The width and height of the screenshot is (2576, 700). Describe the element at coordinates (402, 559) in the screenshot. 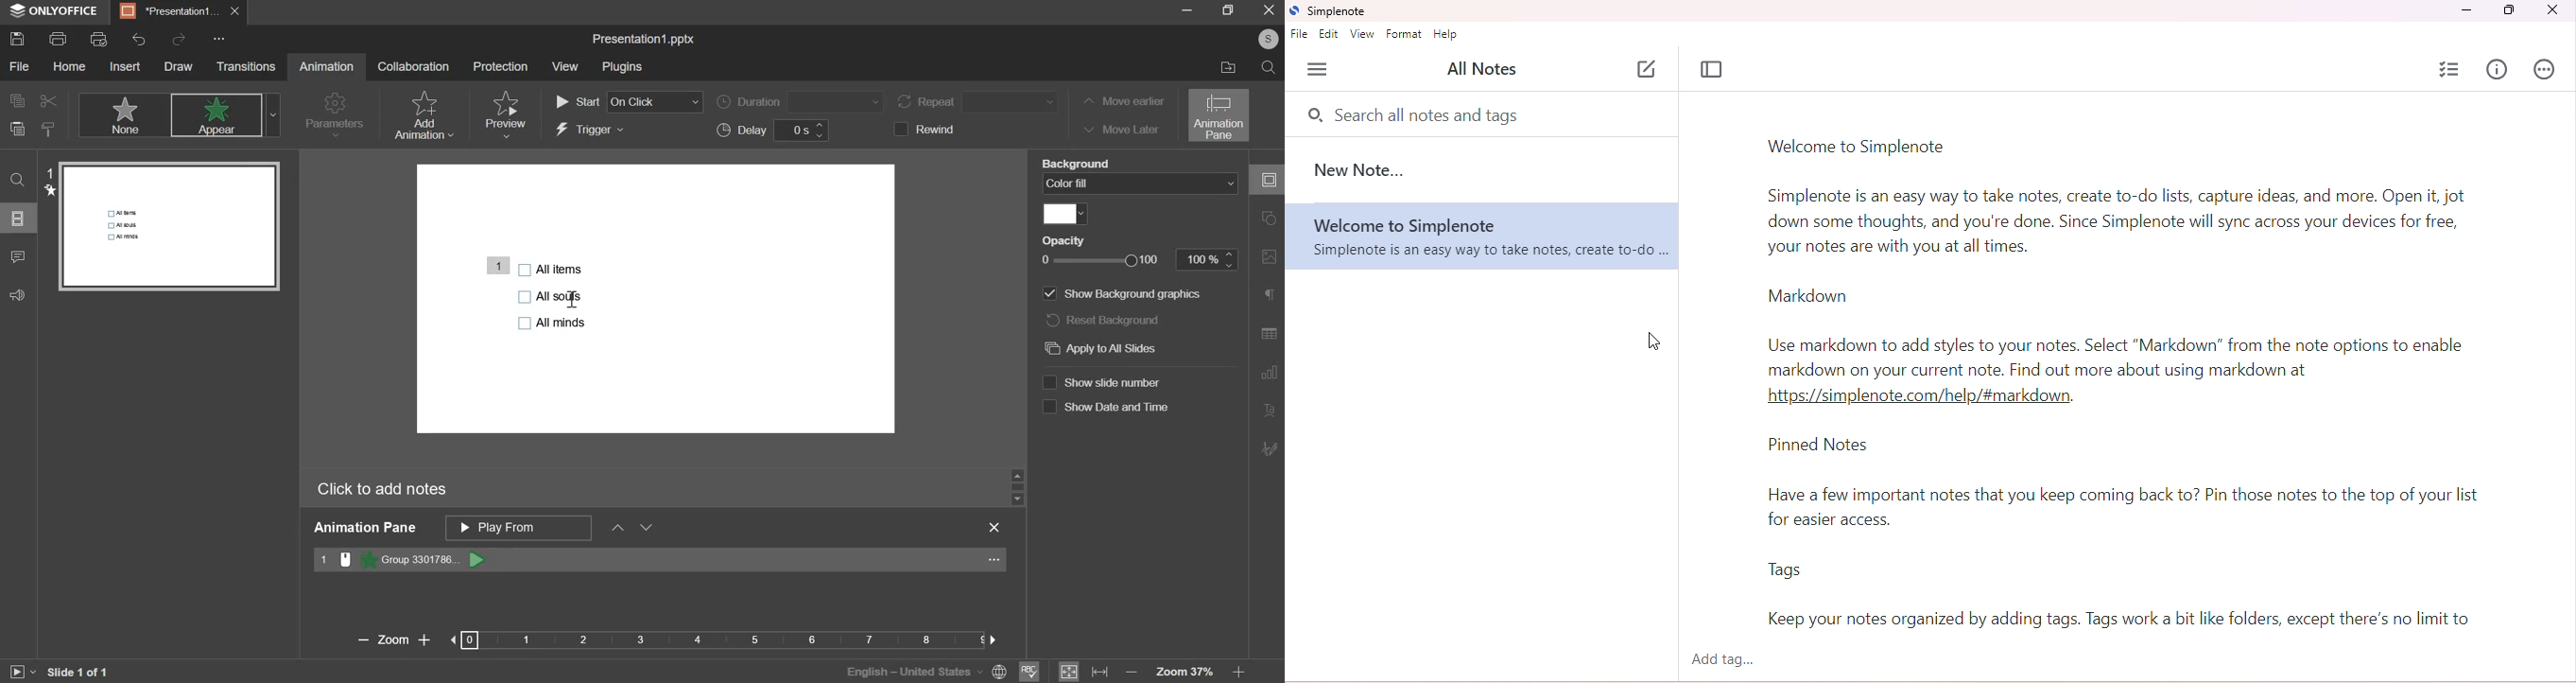

I see `animation 1` at that location.